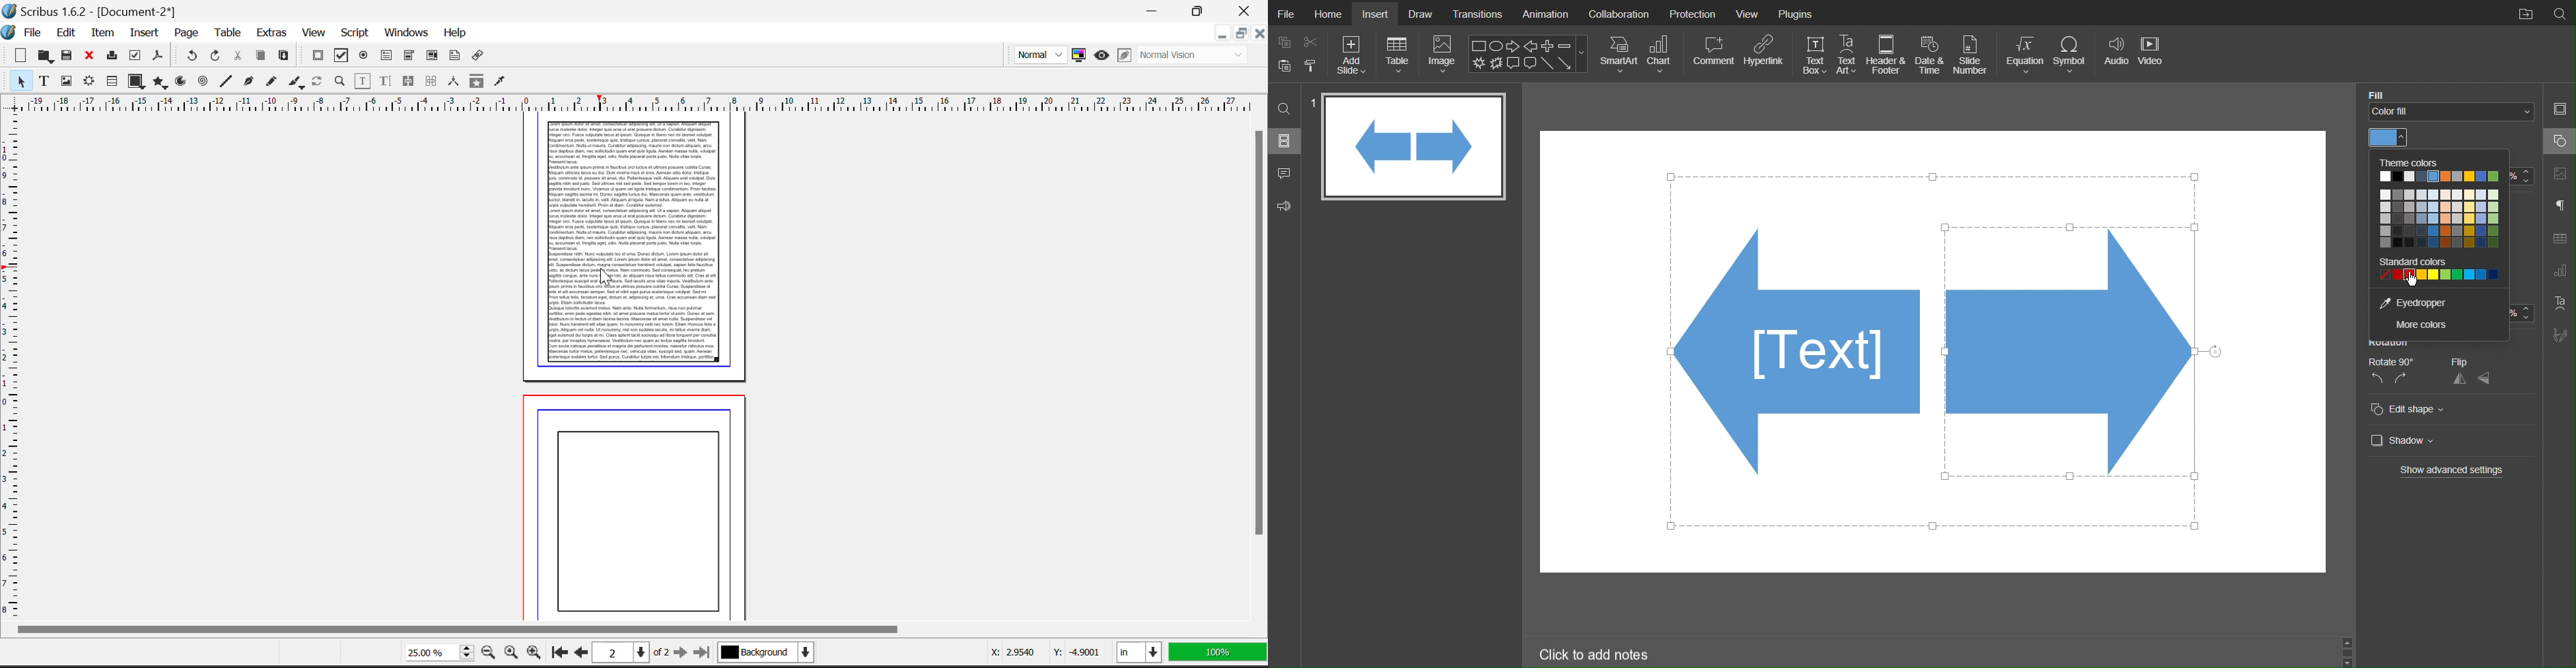 The width and height of the screenshot is (2576, 672). What do you see at coordinates (1260, 372) in the screenshot?
I see `Scroll Bar` at bounding box center [1260, 372].